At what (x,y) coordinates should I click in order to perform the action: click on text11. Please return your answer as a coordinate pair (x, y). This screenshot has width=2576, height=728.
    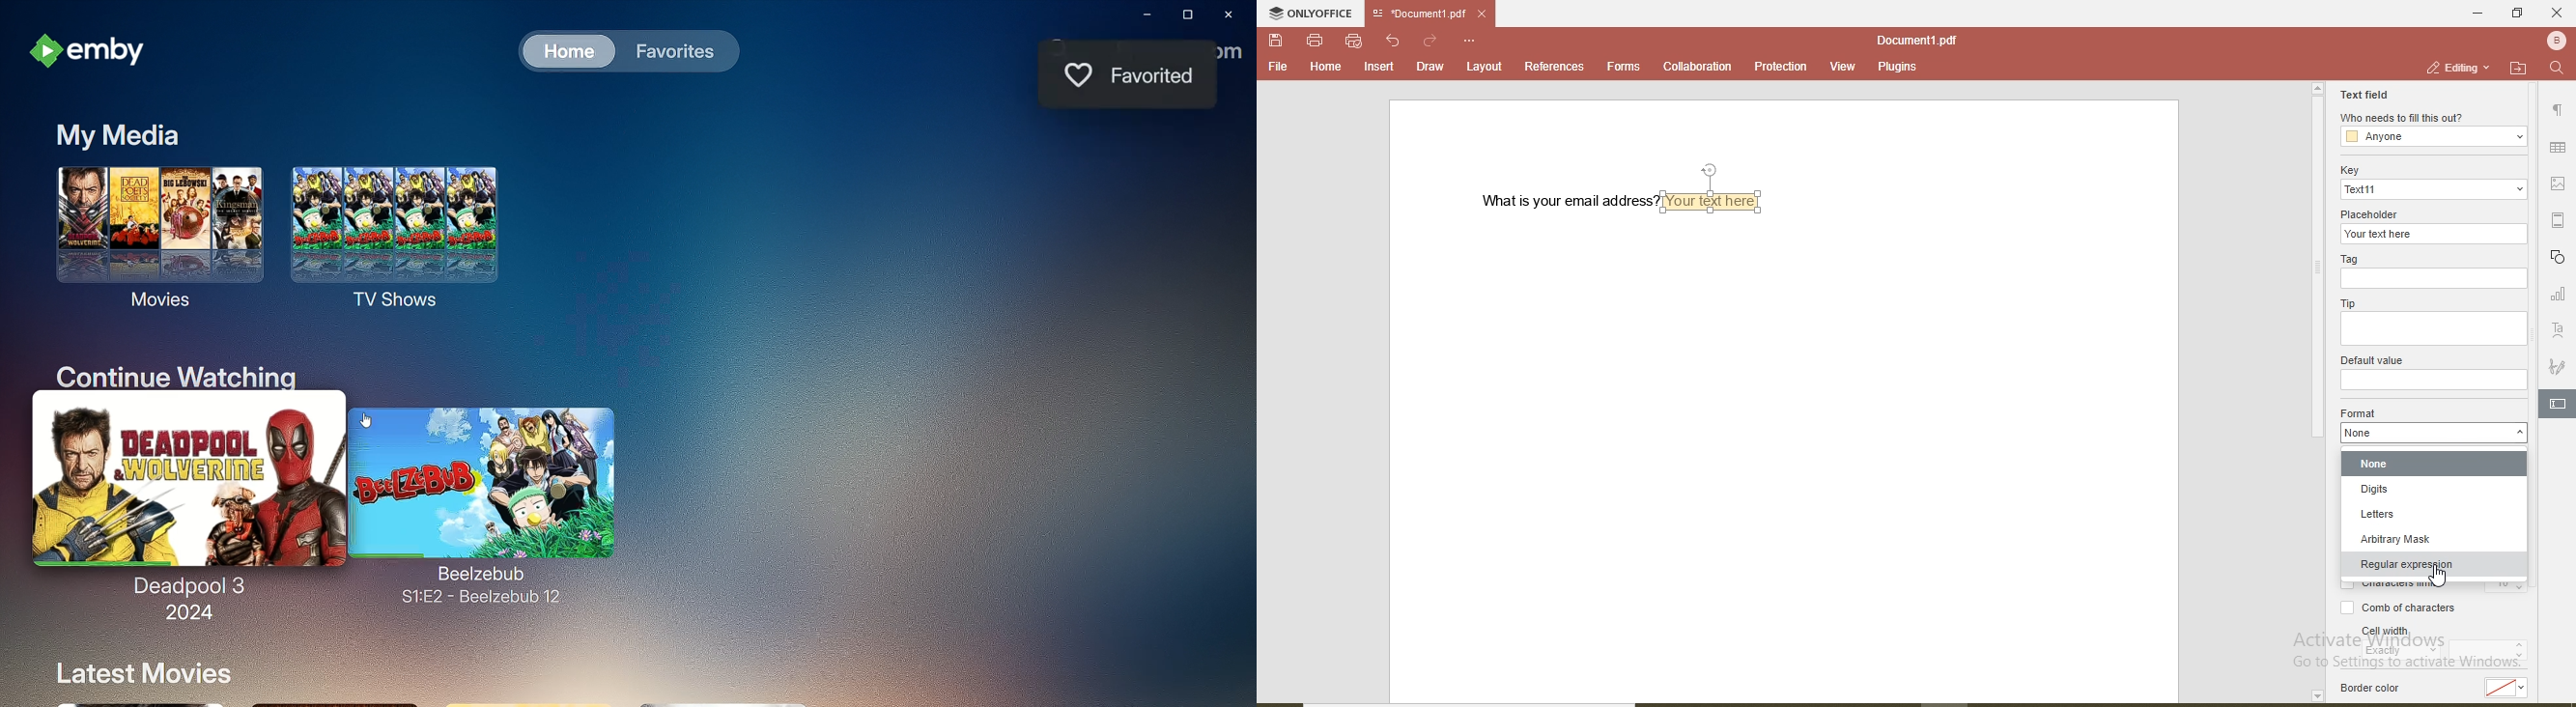
    Looking at the image, I should click on (2433, 189).